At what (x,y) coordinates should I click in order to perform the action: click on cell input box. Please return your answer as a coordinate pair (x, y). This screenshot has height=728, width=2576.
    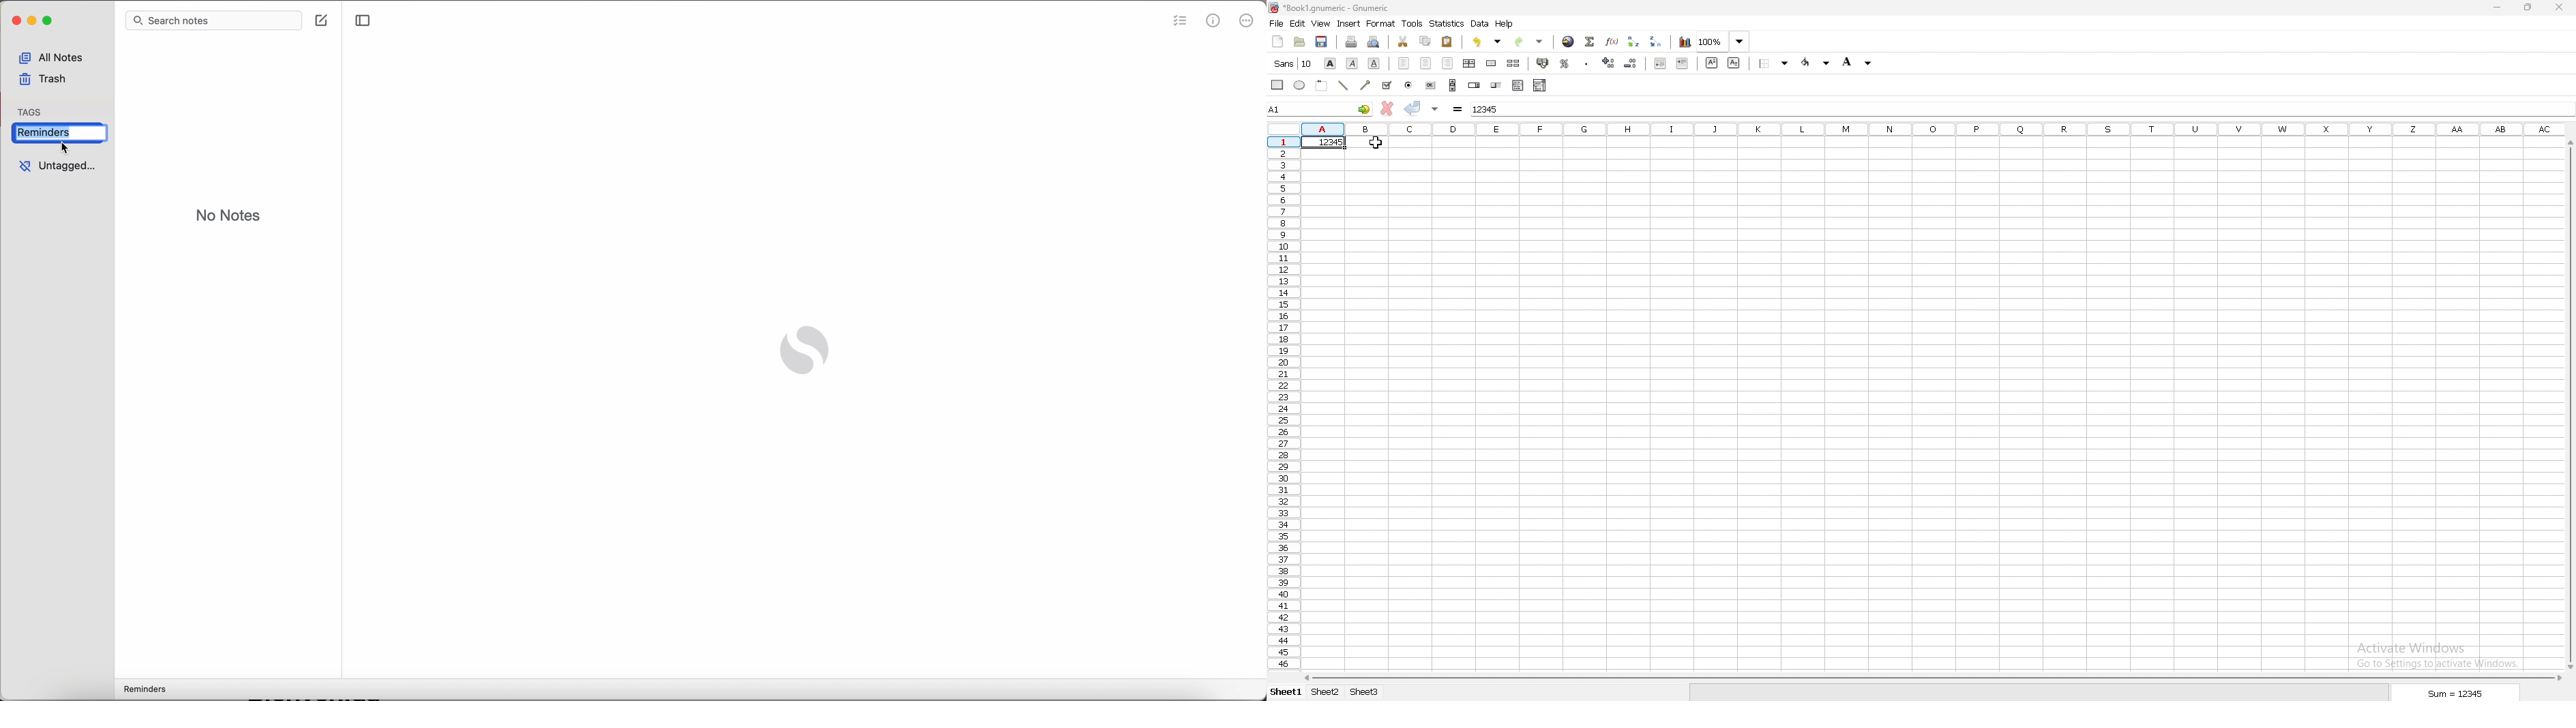
    Looking at the image, I should click on (2018, 109).